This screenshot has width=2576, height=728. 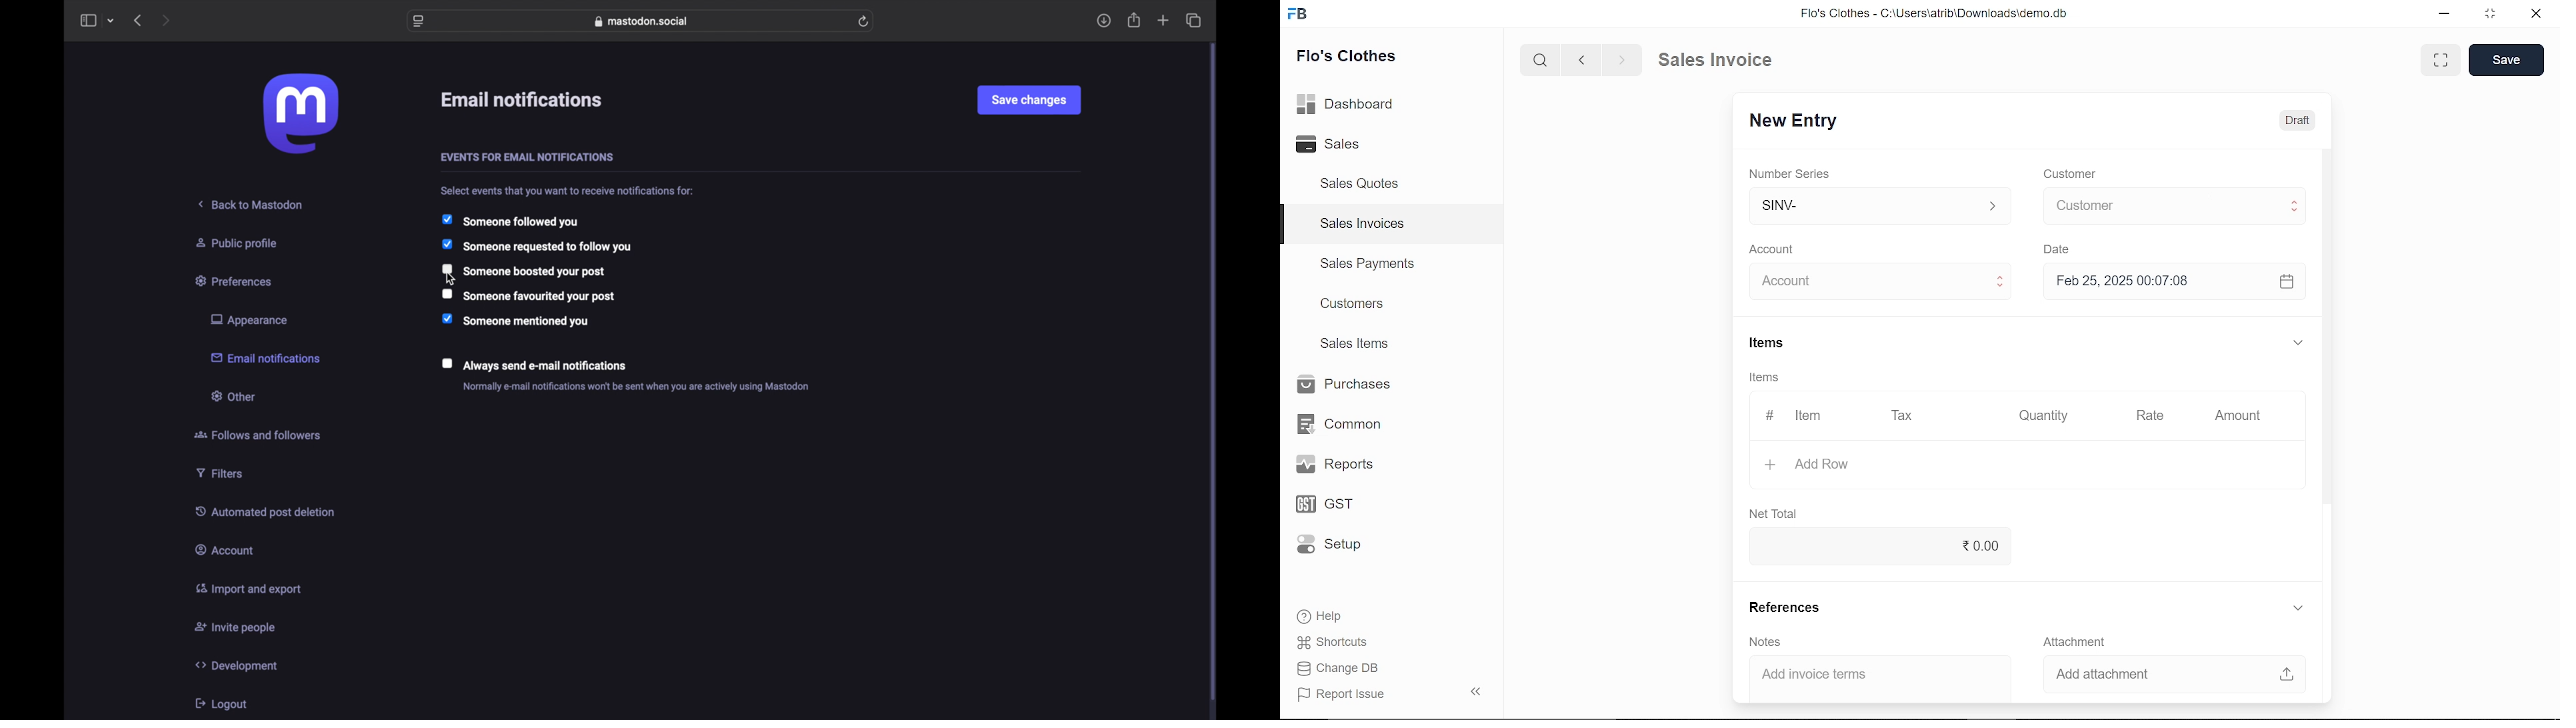 I want to click on Setup, so click(x=1334, y=544).